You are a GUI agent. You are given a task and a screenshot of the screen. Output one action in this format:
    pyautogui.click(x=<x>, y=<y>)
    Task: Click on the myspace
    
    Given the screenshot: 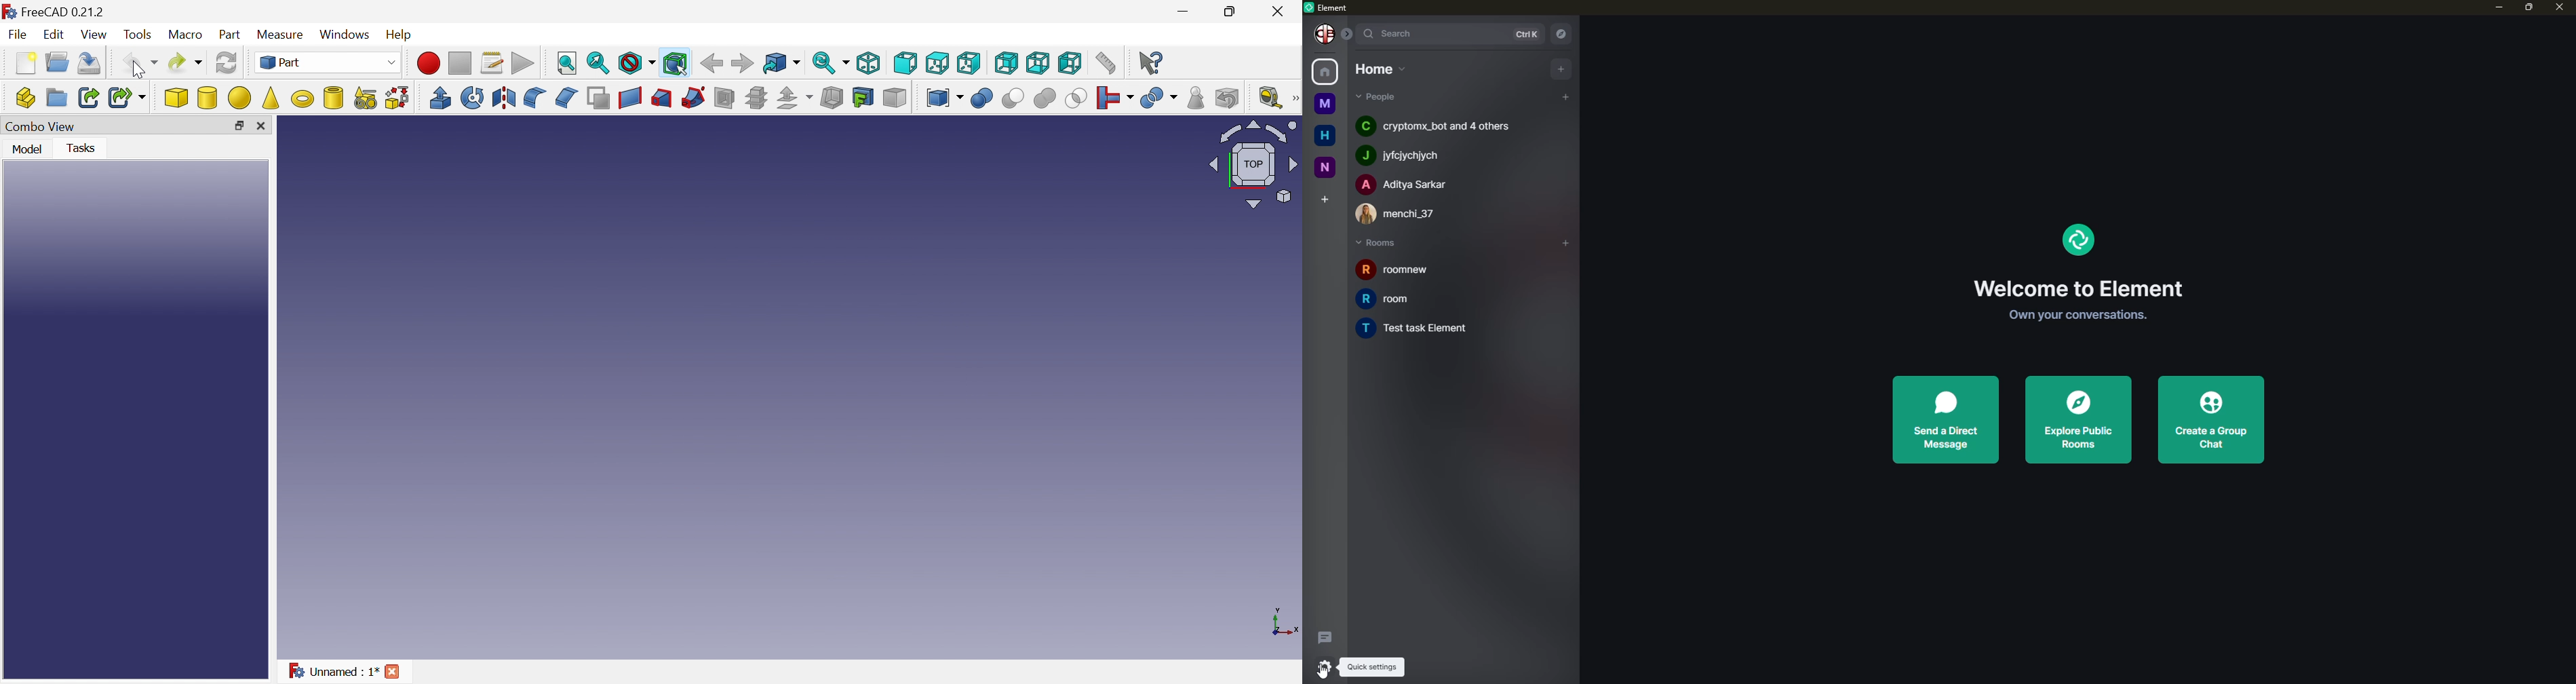 What is the action you would take?
    pyautogui.click(x=1322, y=104)
    